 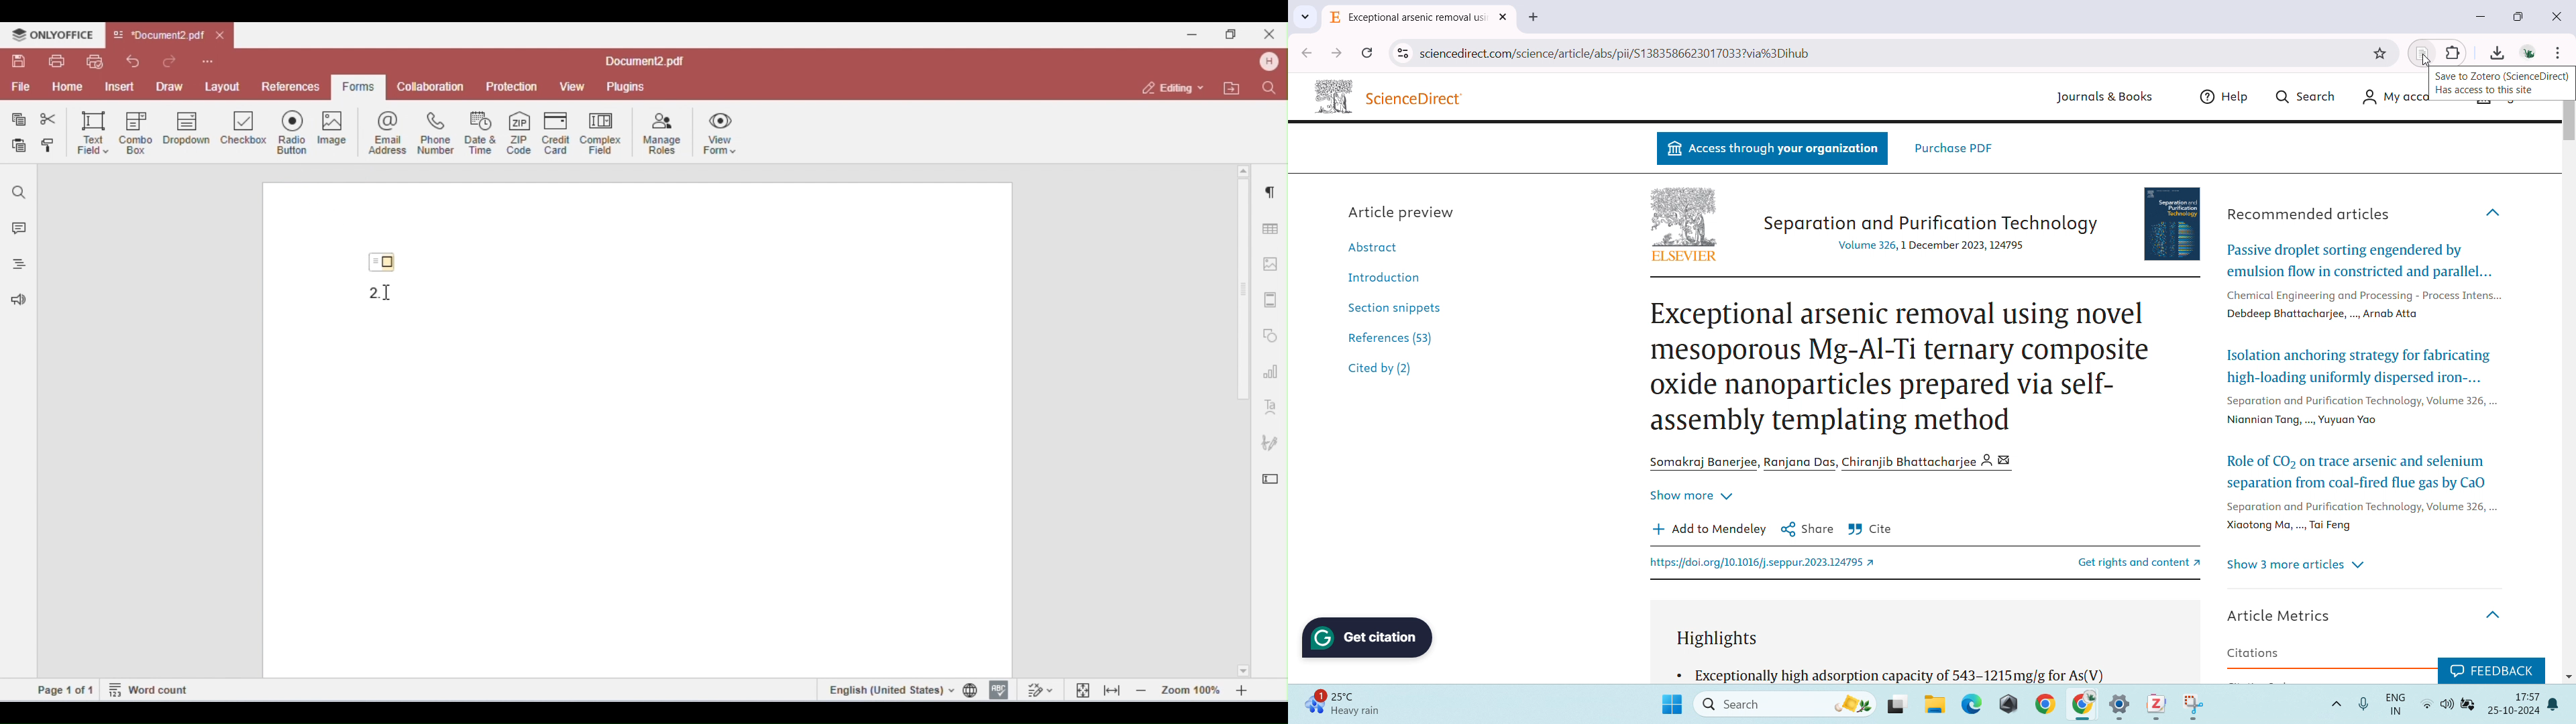 What do you see at coordinates (2359, 260) in the screenshot?
I see `Passive droplet sorting engendered by emulsion flow in constricted and parallel...` at bounding box center [2359, 260].